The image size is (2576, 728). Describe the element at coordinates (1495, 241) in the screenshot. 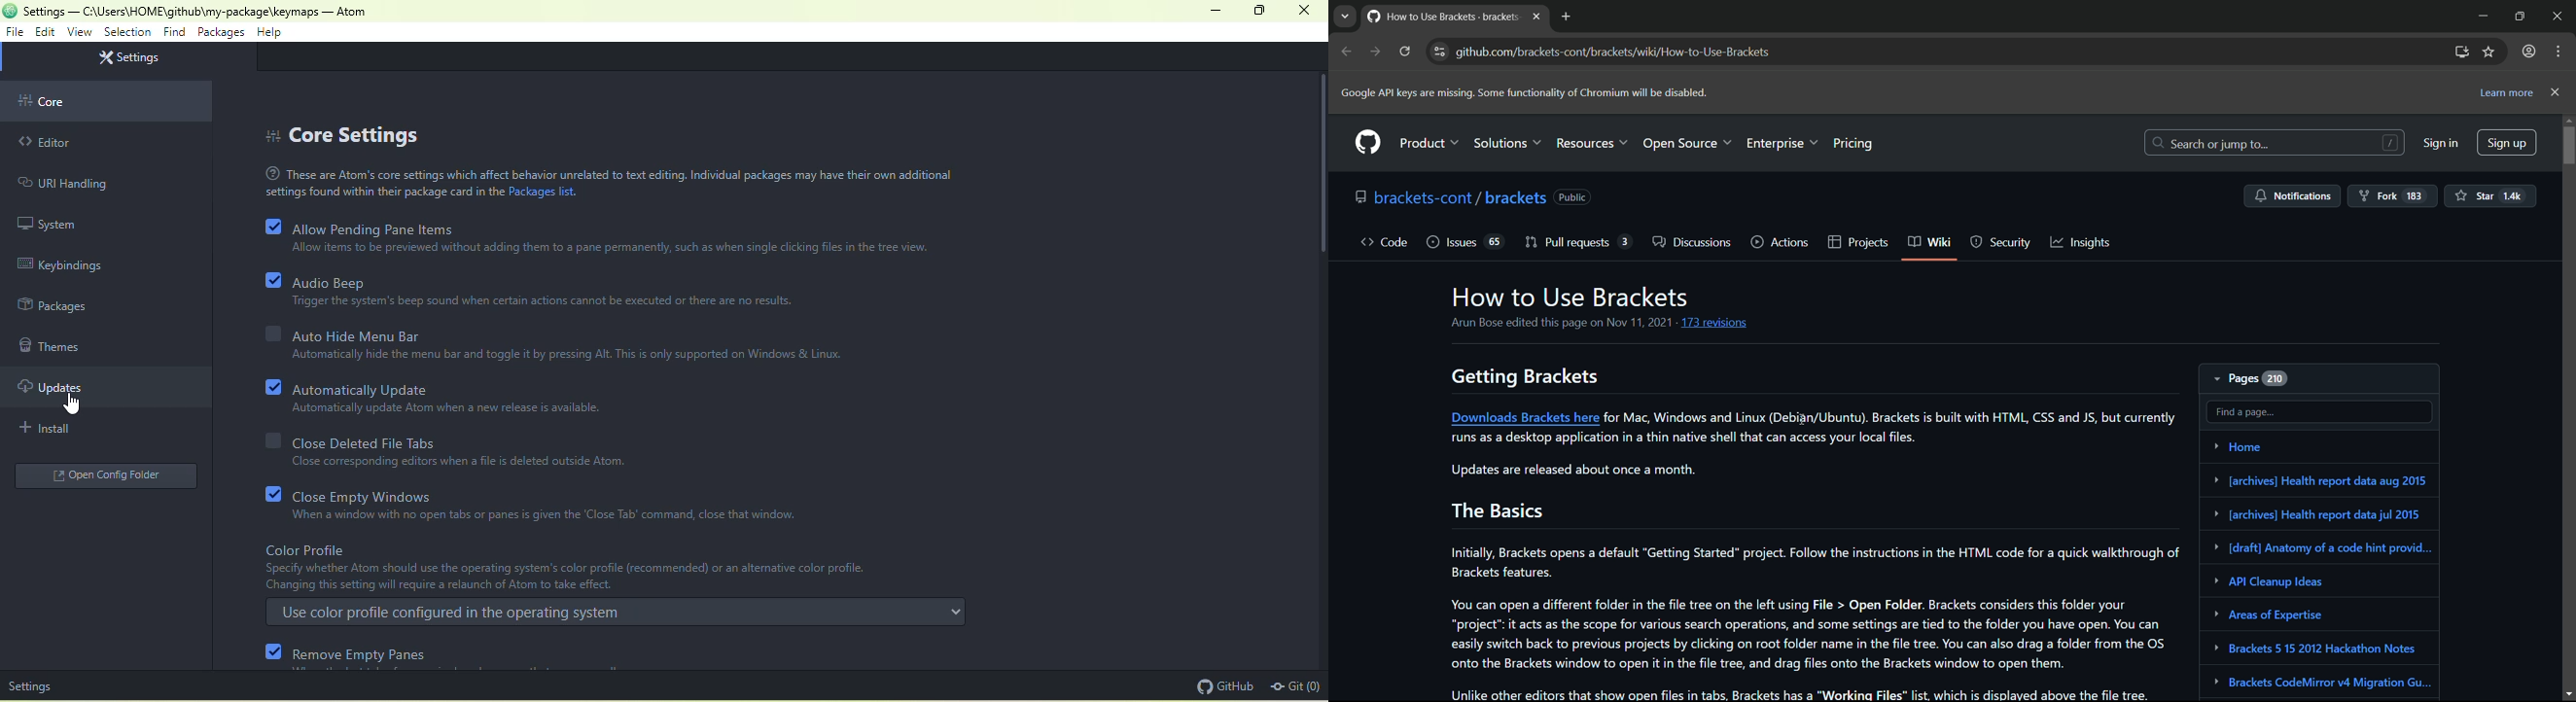

I see `65` at that location.